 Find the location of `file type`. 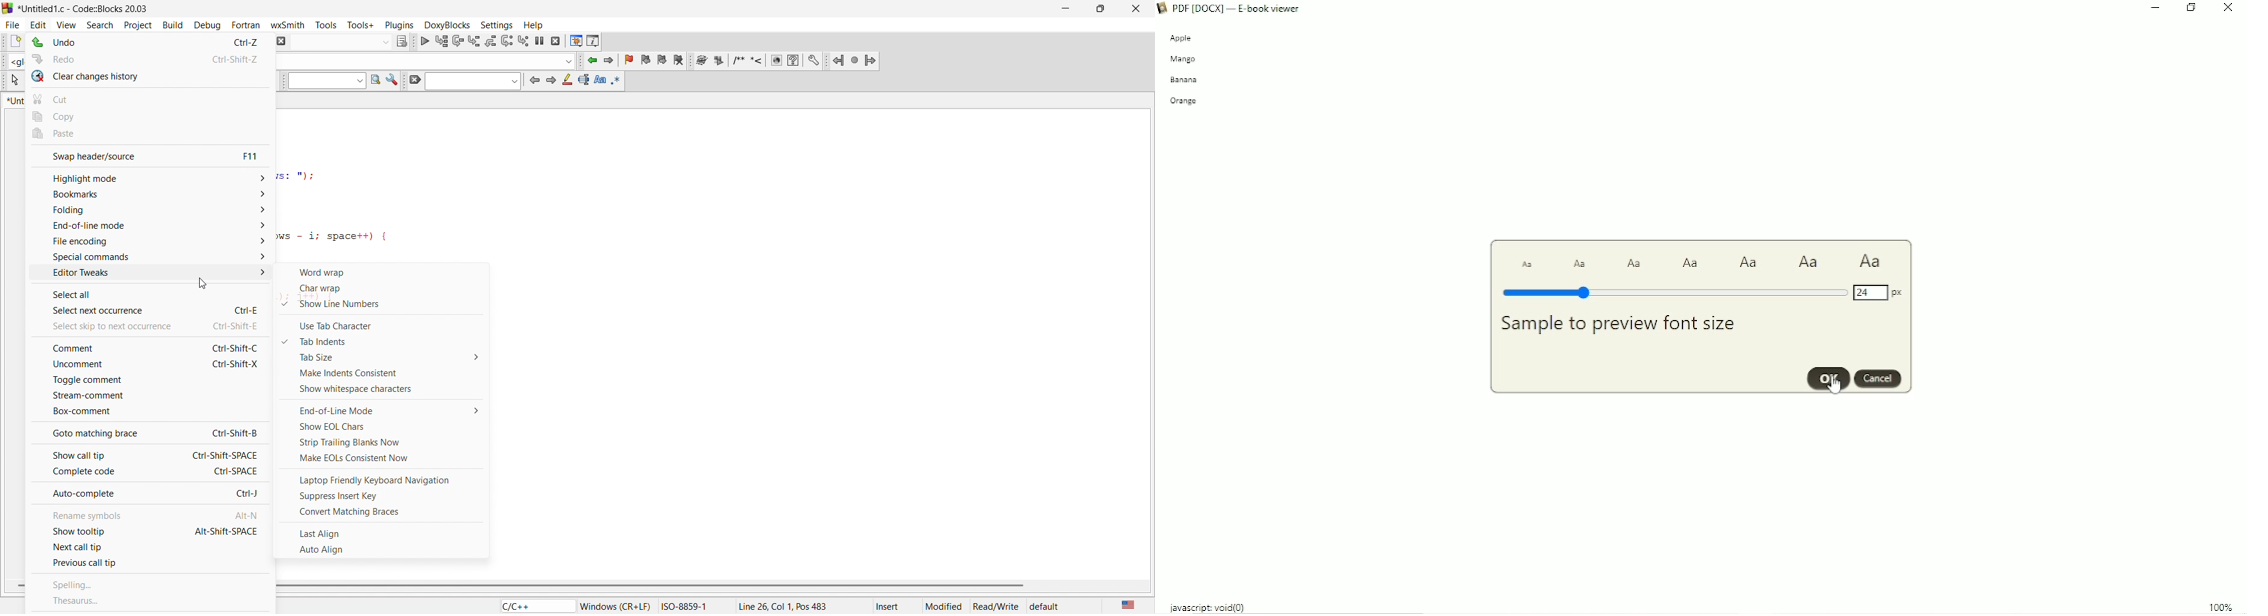

file type is located at coordinates (530, 606).